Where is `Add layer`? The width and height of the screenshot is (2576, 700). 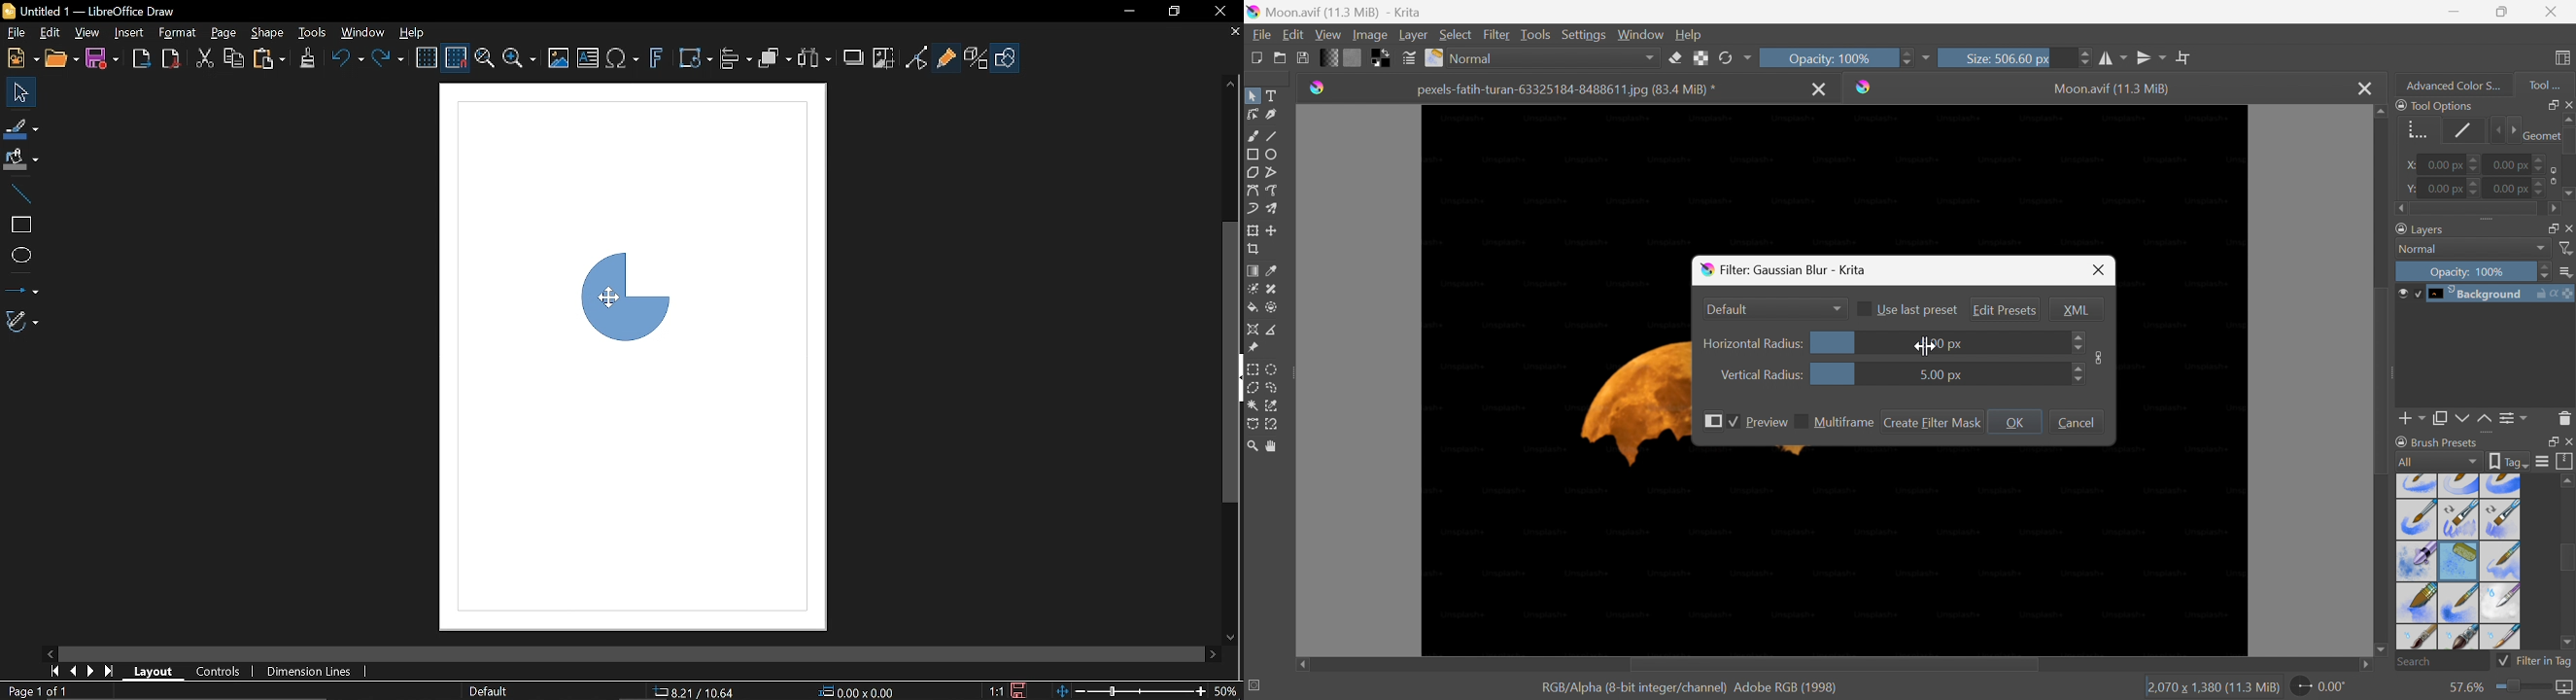
Add layer is located at coordinates (2413, 421).